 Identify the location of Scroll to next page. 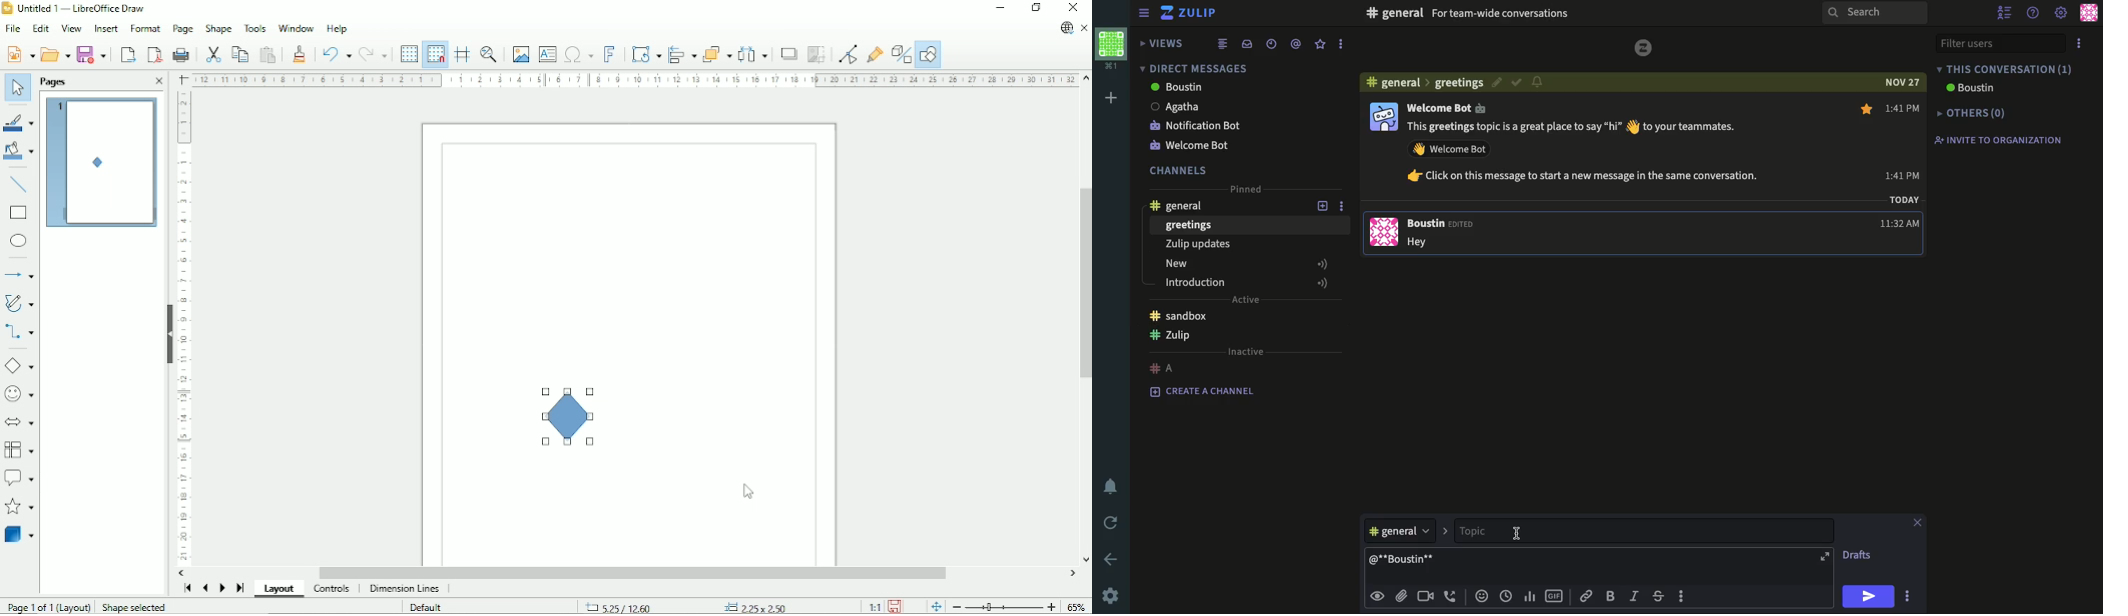
(221, 587).